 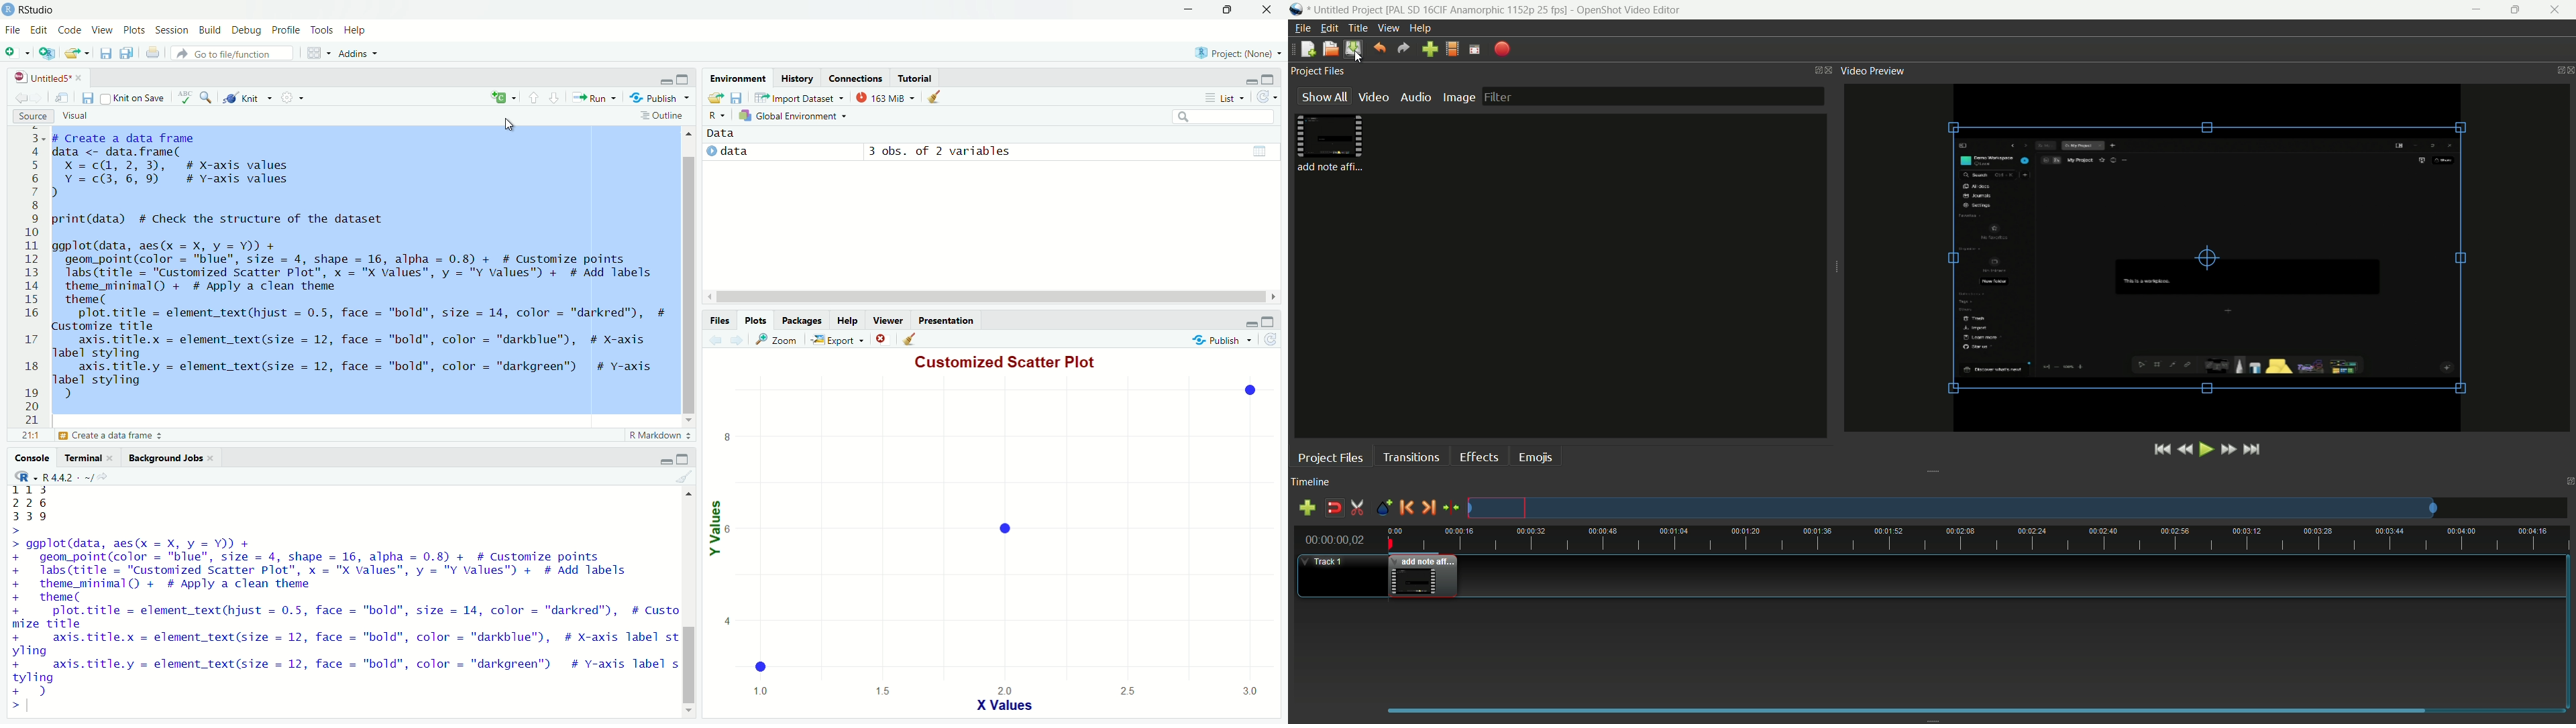 What do you see at coordinates (688, 607) in the screenshot?
I see `Scrollbar` at bounding box center [688, 607].